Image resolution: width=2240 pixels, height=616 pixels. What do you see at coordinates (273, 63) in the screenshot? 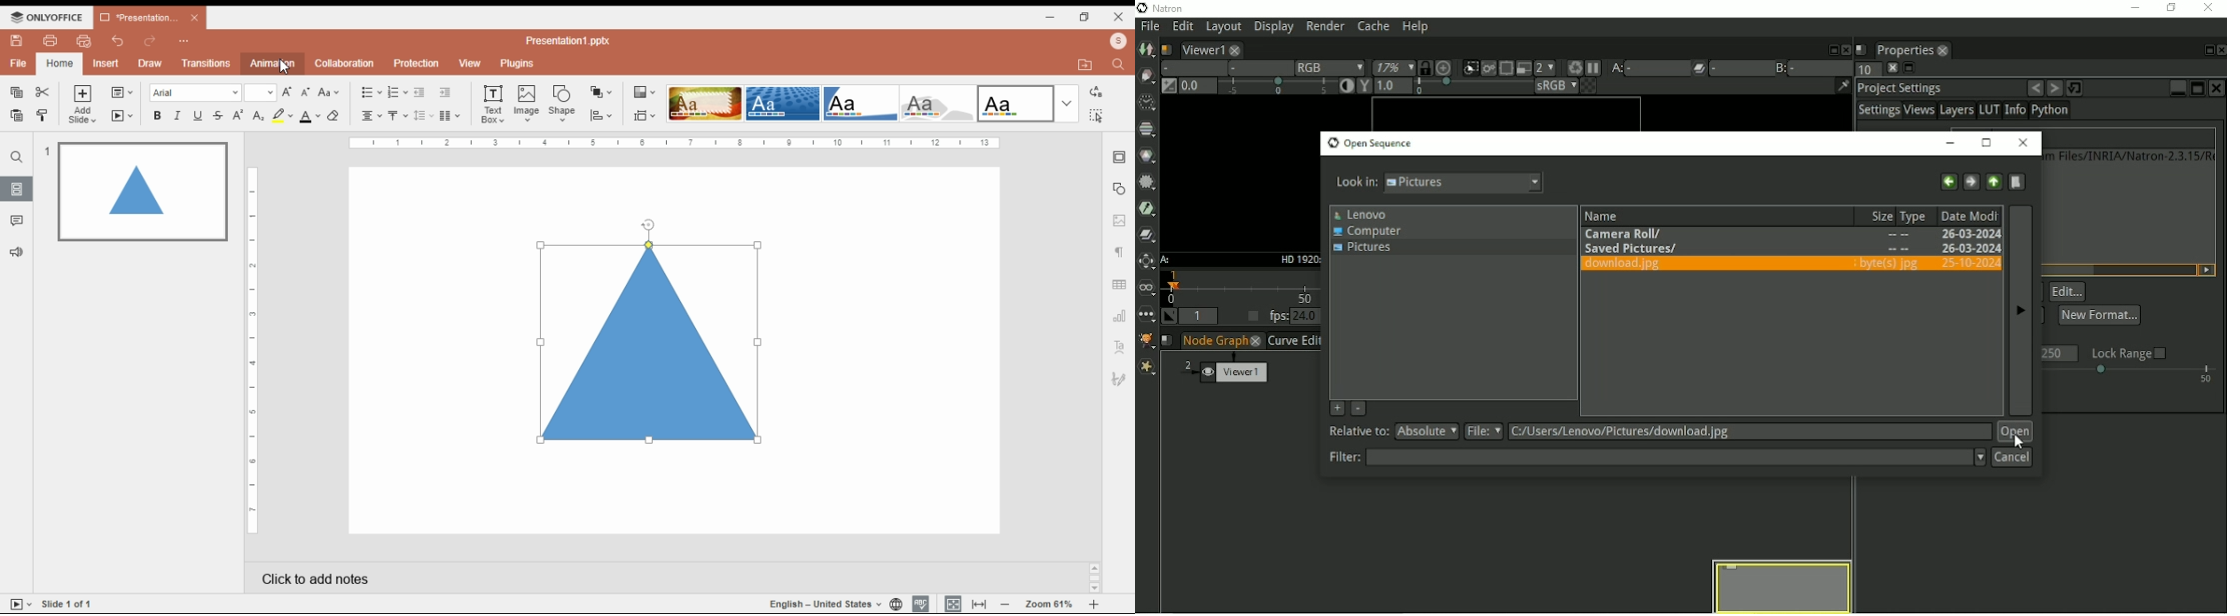
I see `animation` at bounding box center [273, 63].